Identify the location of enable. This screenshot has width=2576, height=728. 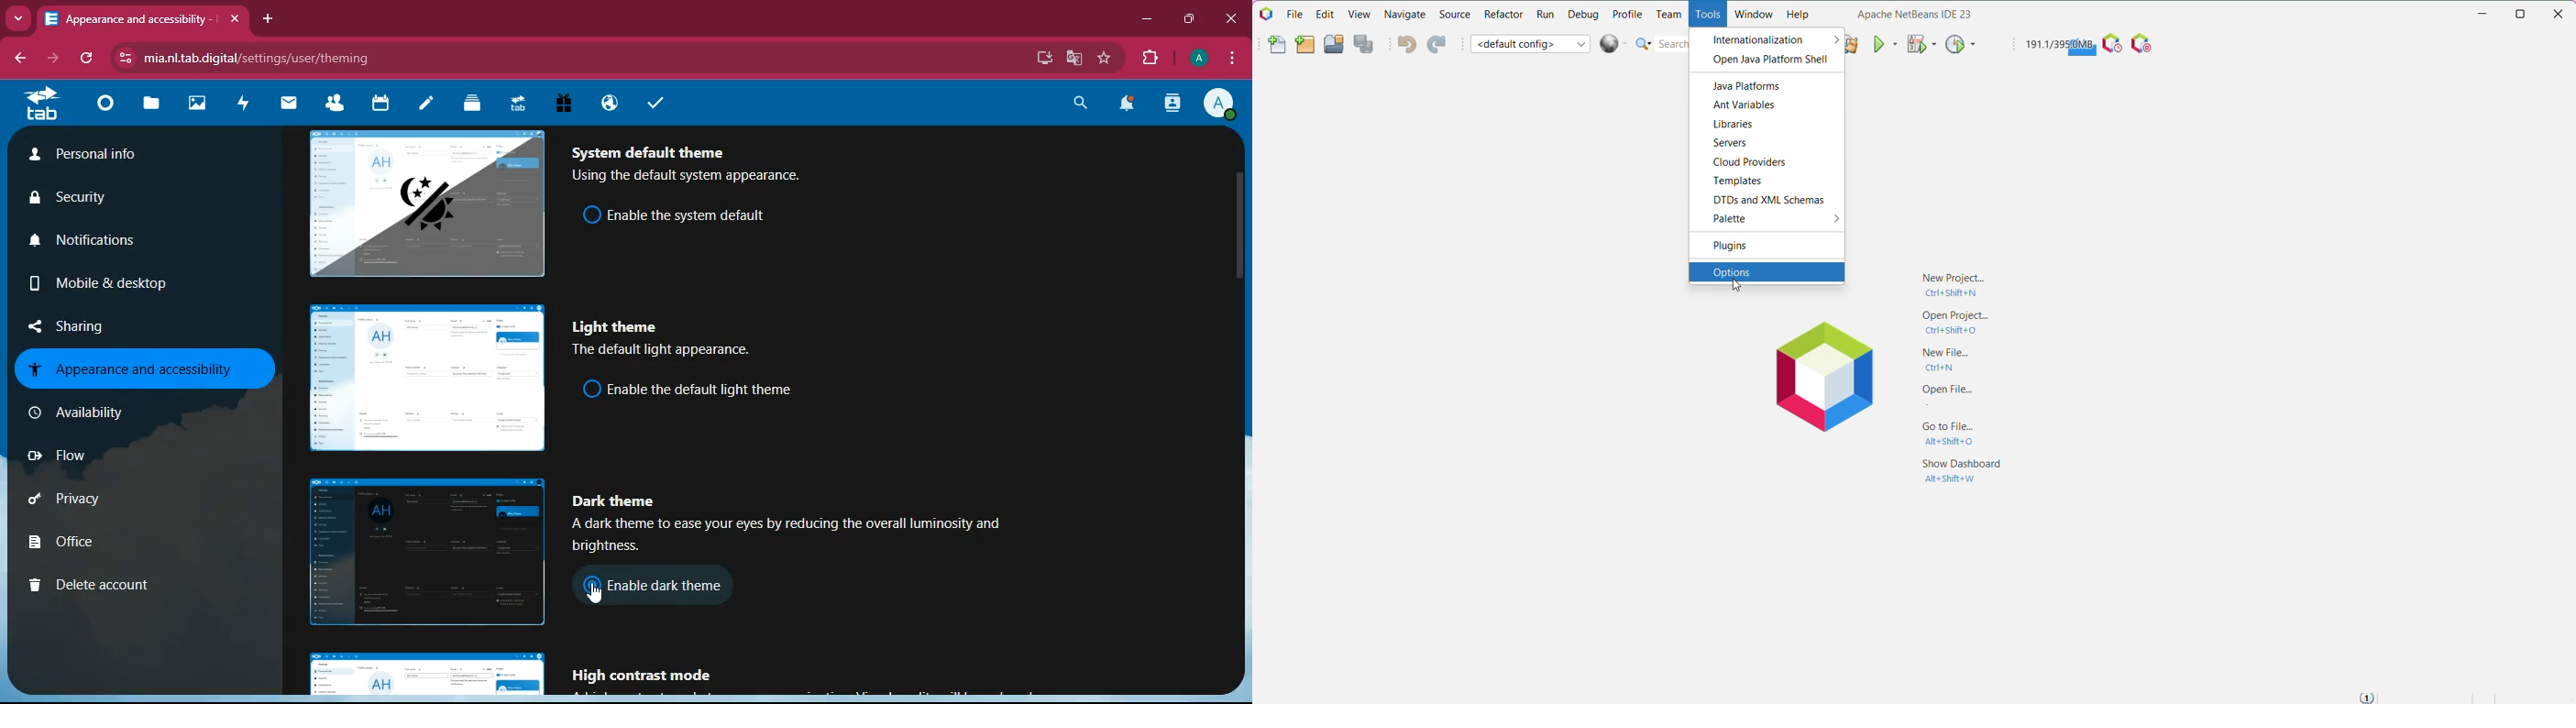
(685, 587).